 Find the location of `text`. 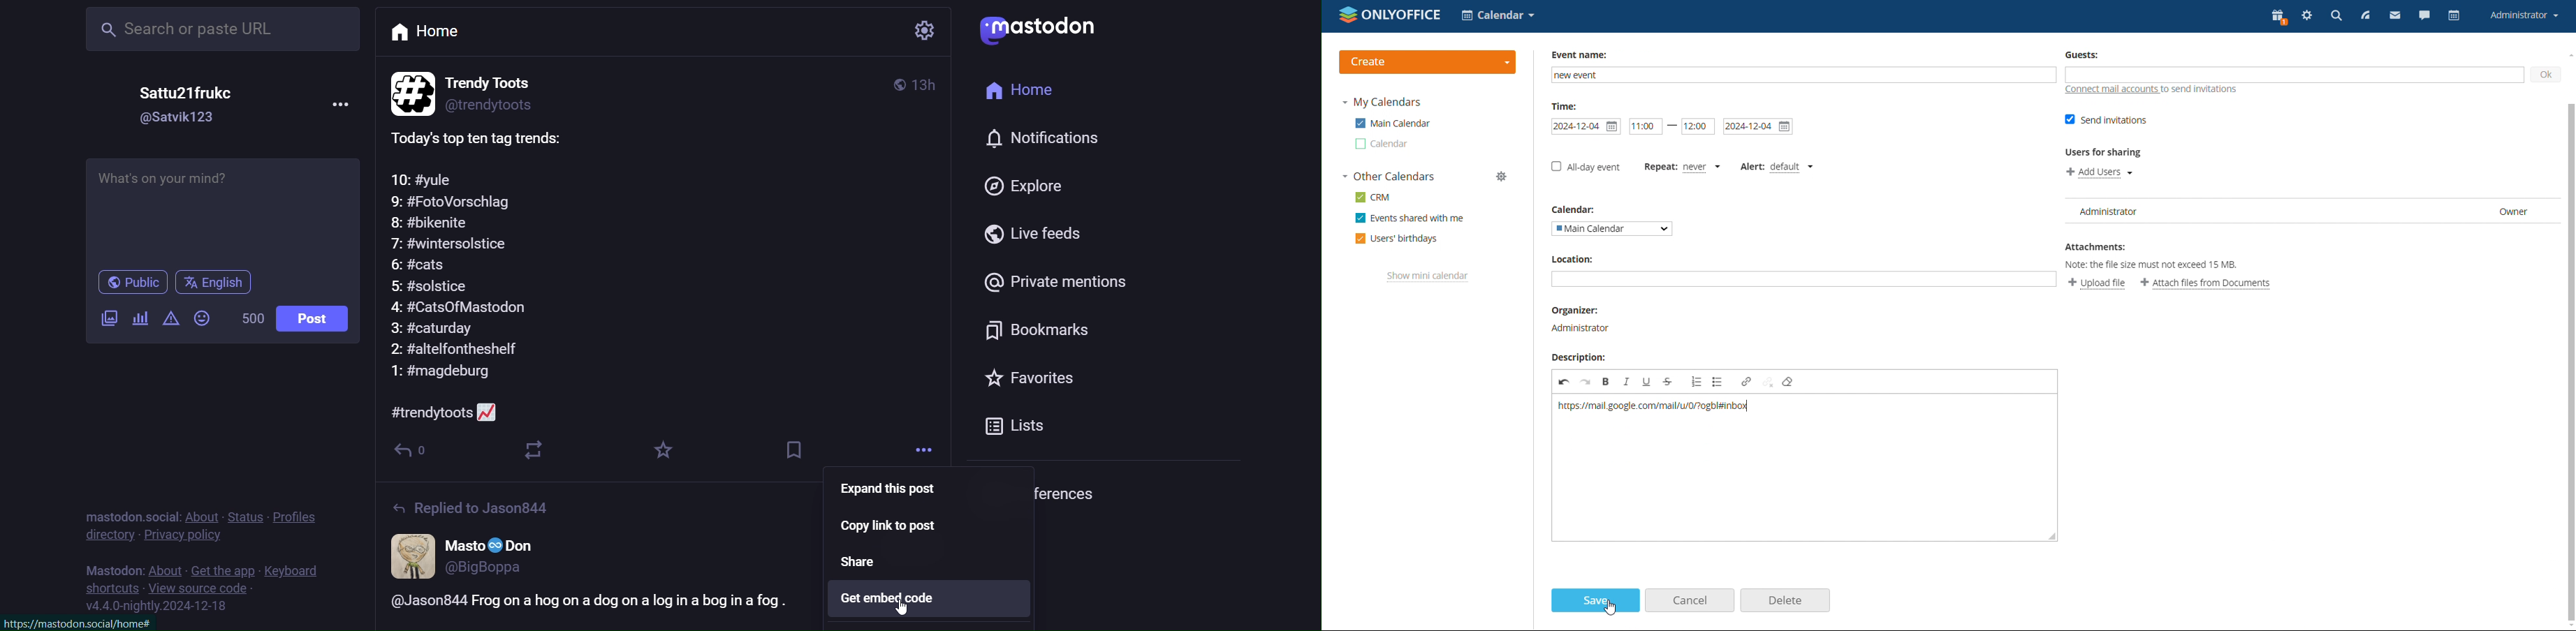

text is located at coordinates (107, 567).